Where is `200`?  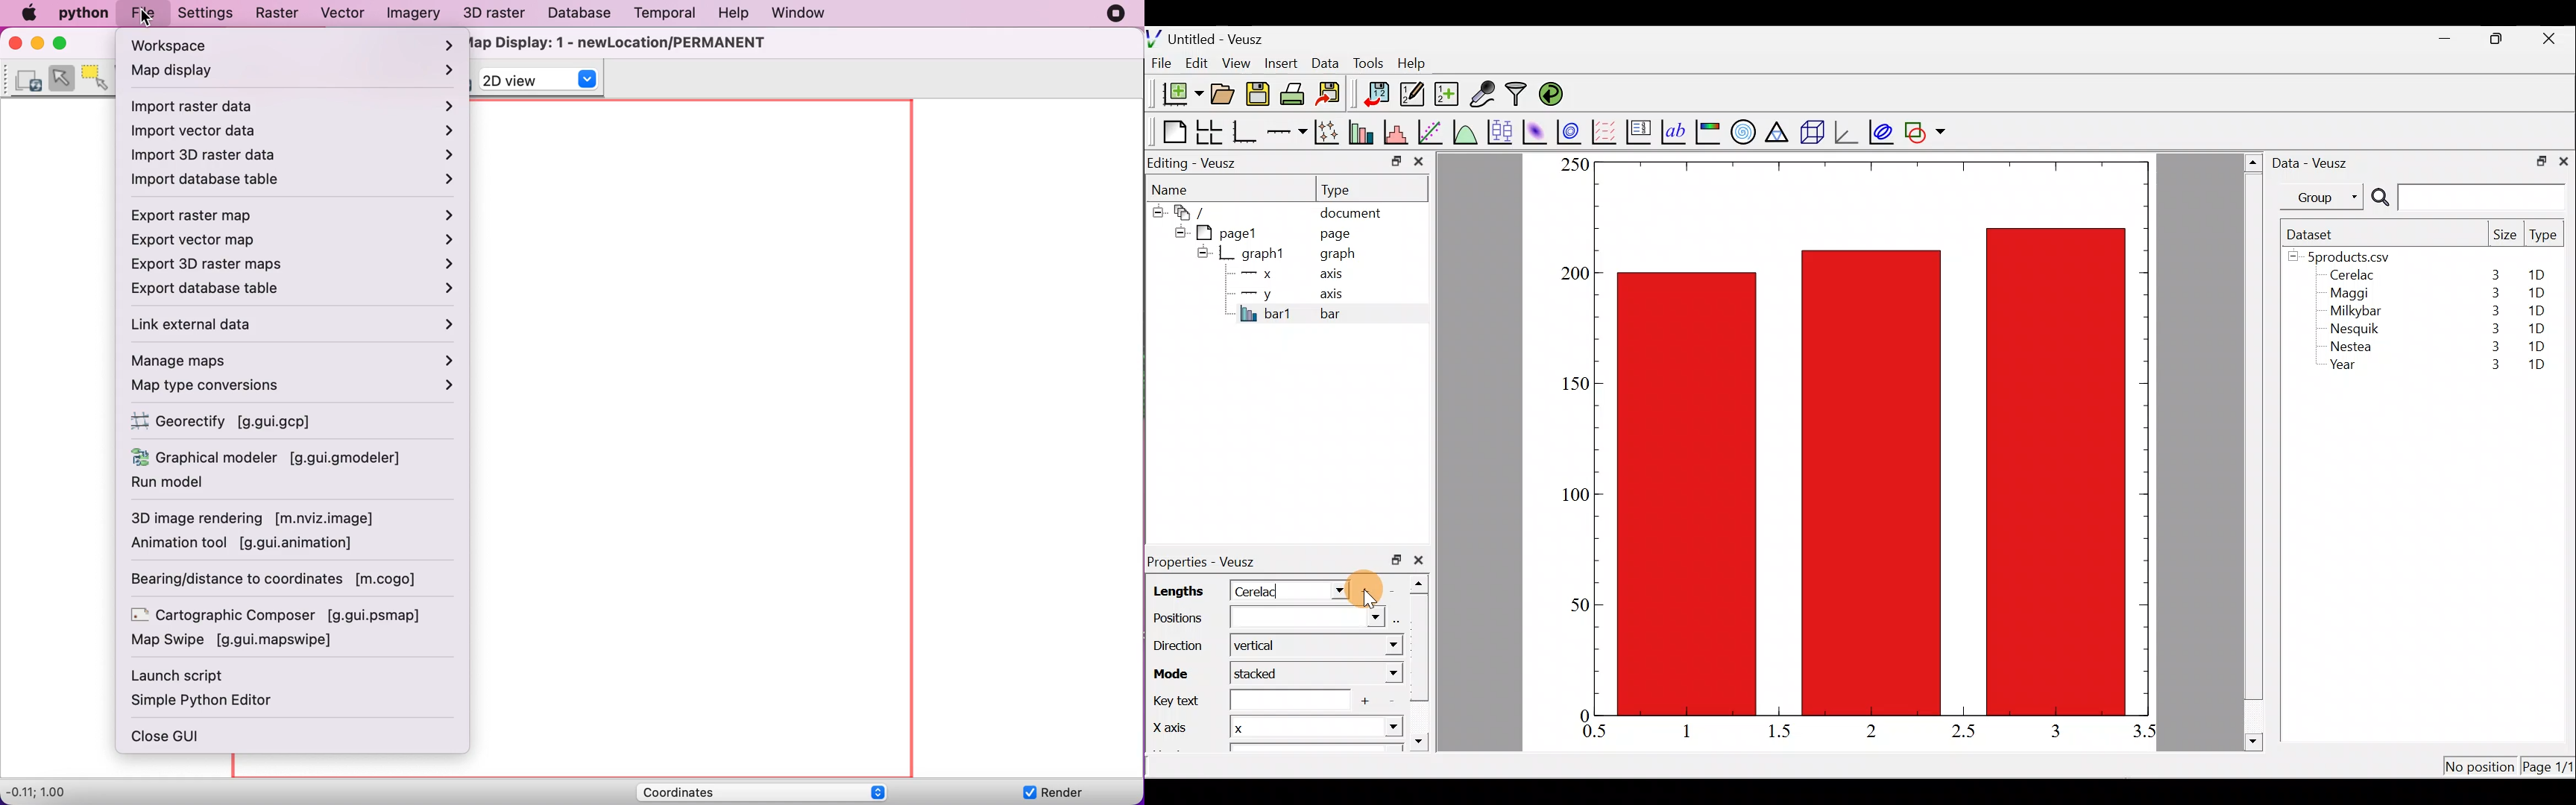
200 is located at coordinates (1575, 274).